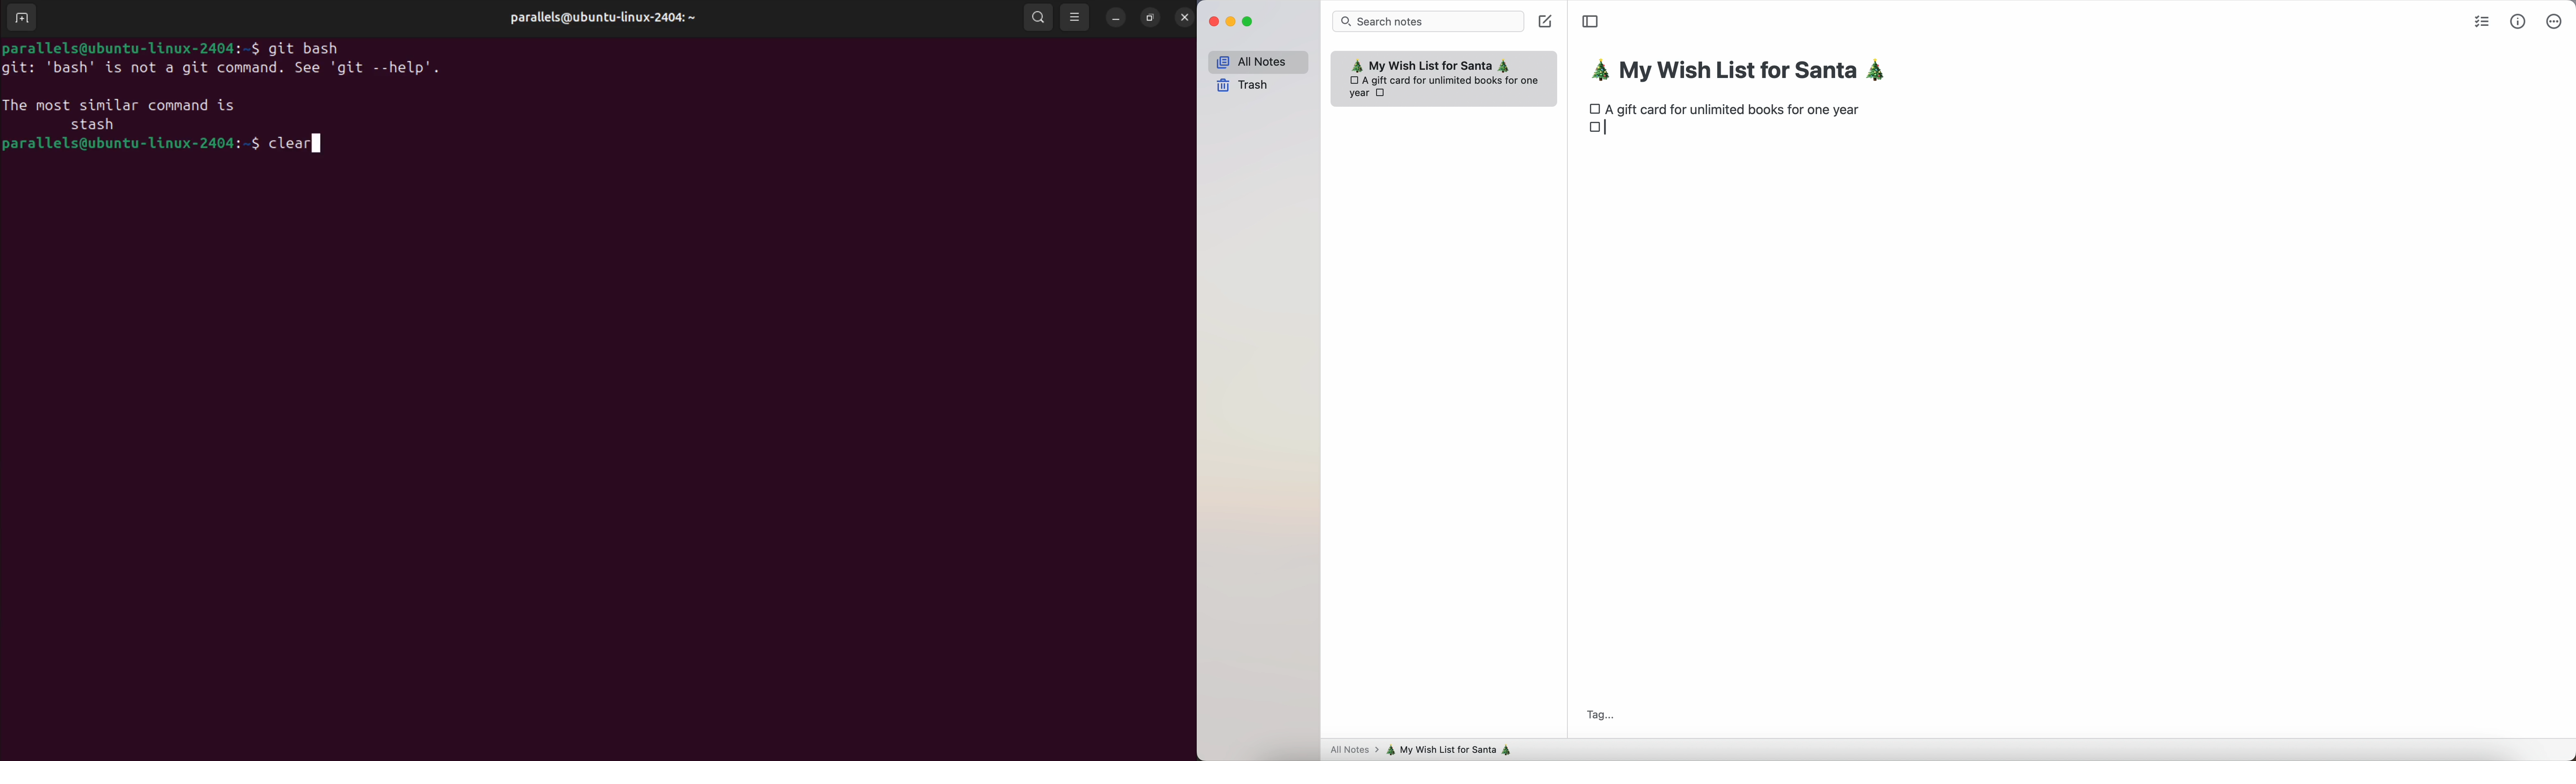 This screenshot has width=2576, height=784. Describe the element at coordinates (1244, 87) in the screenshot. I see `trash` at that location.